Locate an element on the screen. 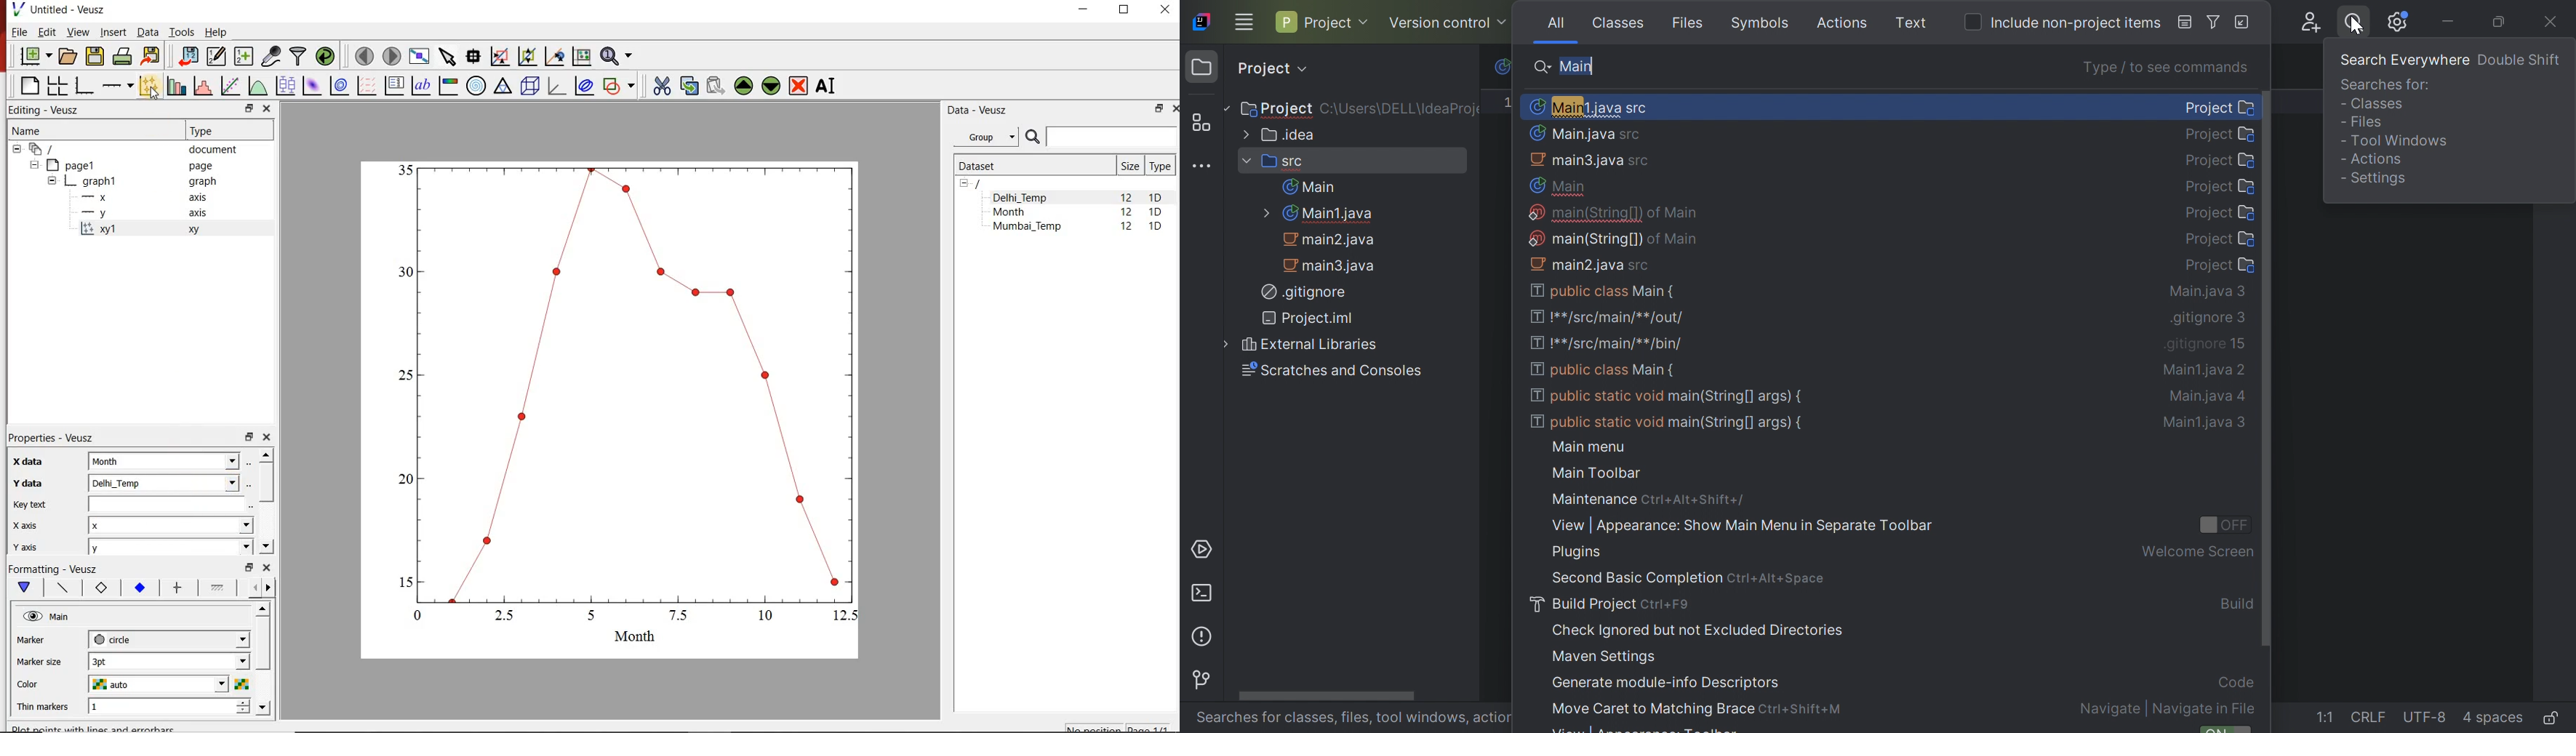 The image size is (2576, 756). Mumbai_Temp is located at coordinates (1027, 227).